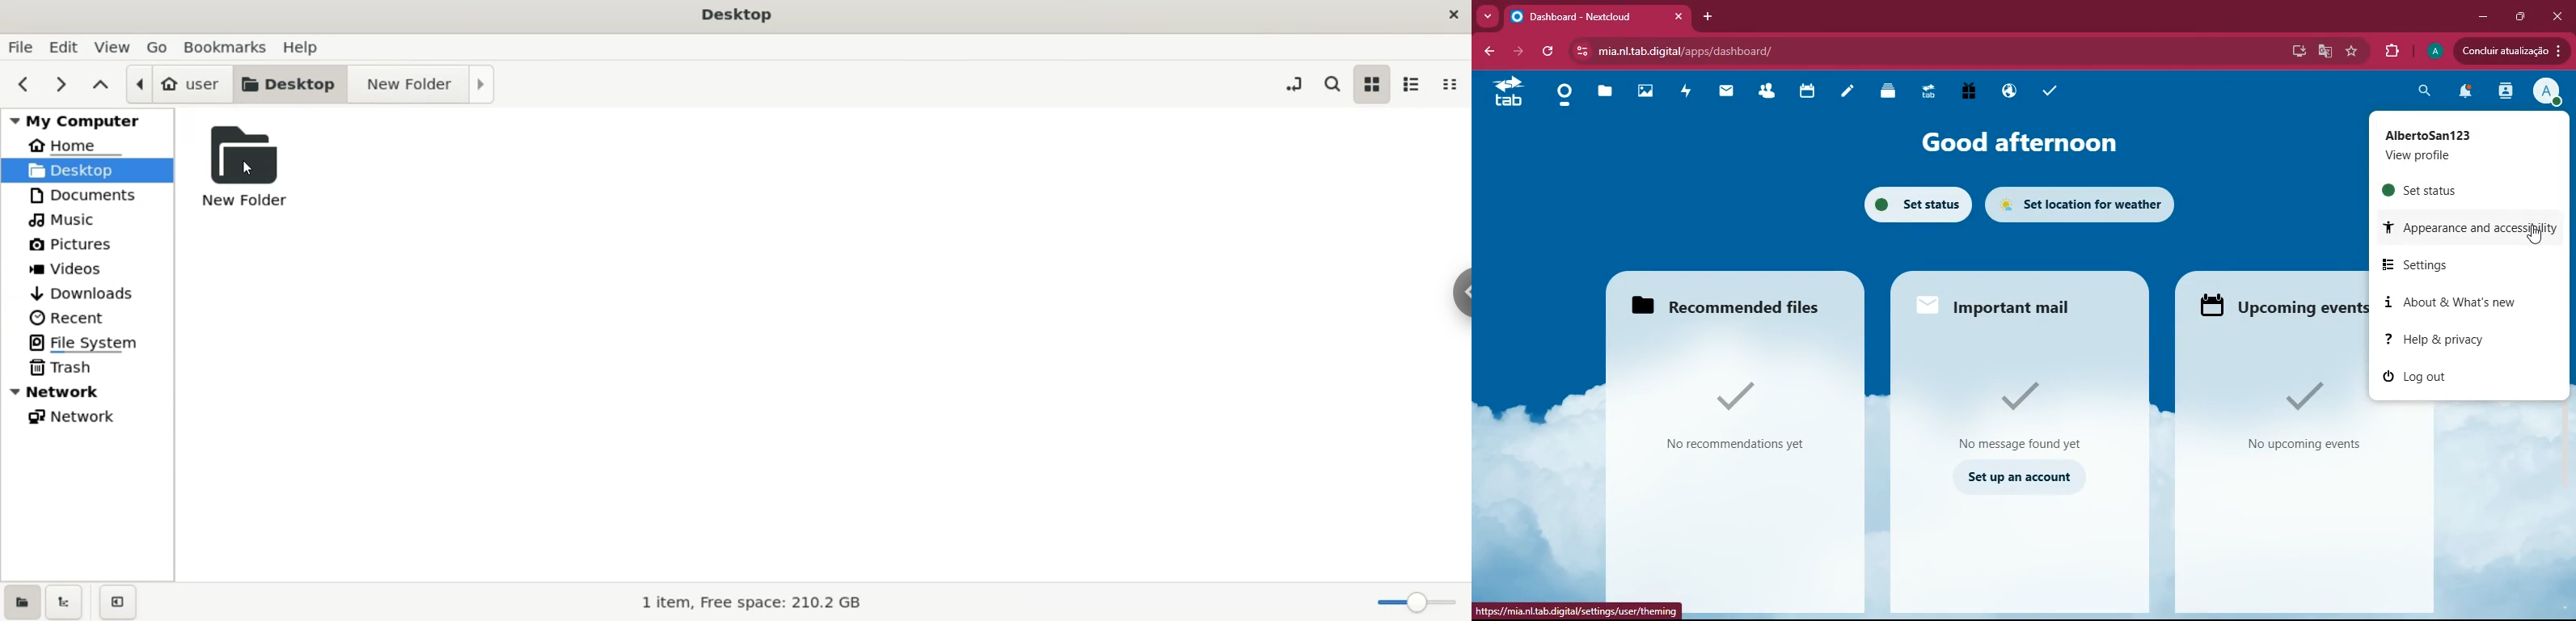 This screenshot has height=644, width=2576. What do you see at coordinates (1488, 15) in the screenshot?
I see `more` at bounding box center [1488, 15].